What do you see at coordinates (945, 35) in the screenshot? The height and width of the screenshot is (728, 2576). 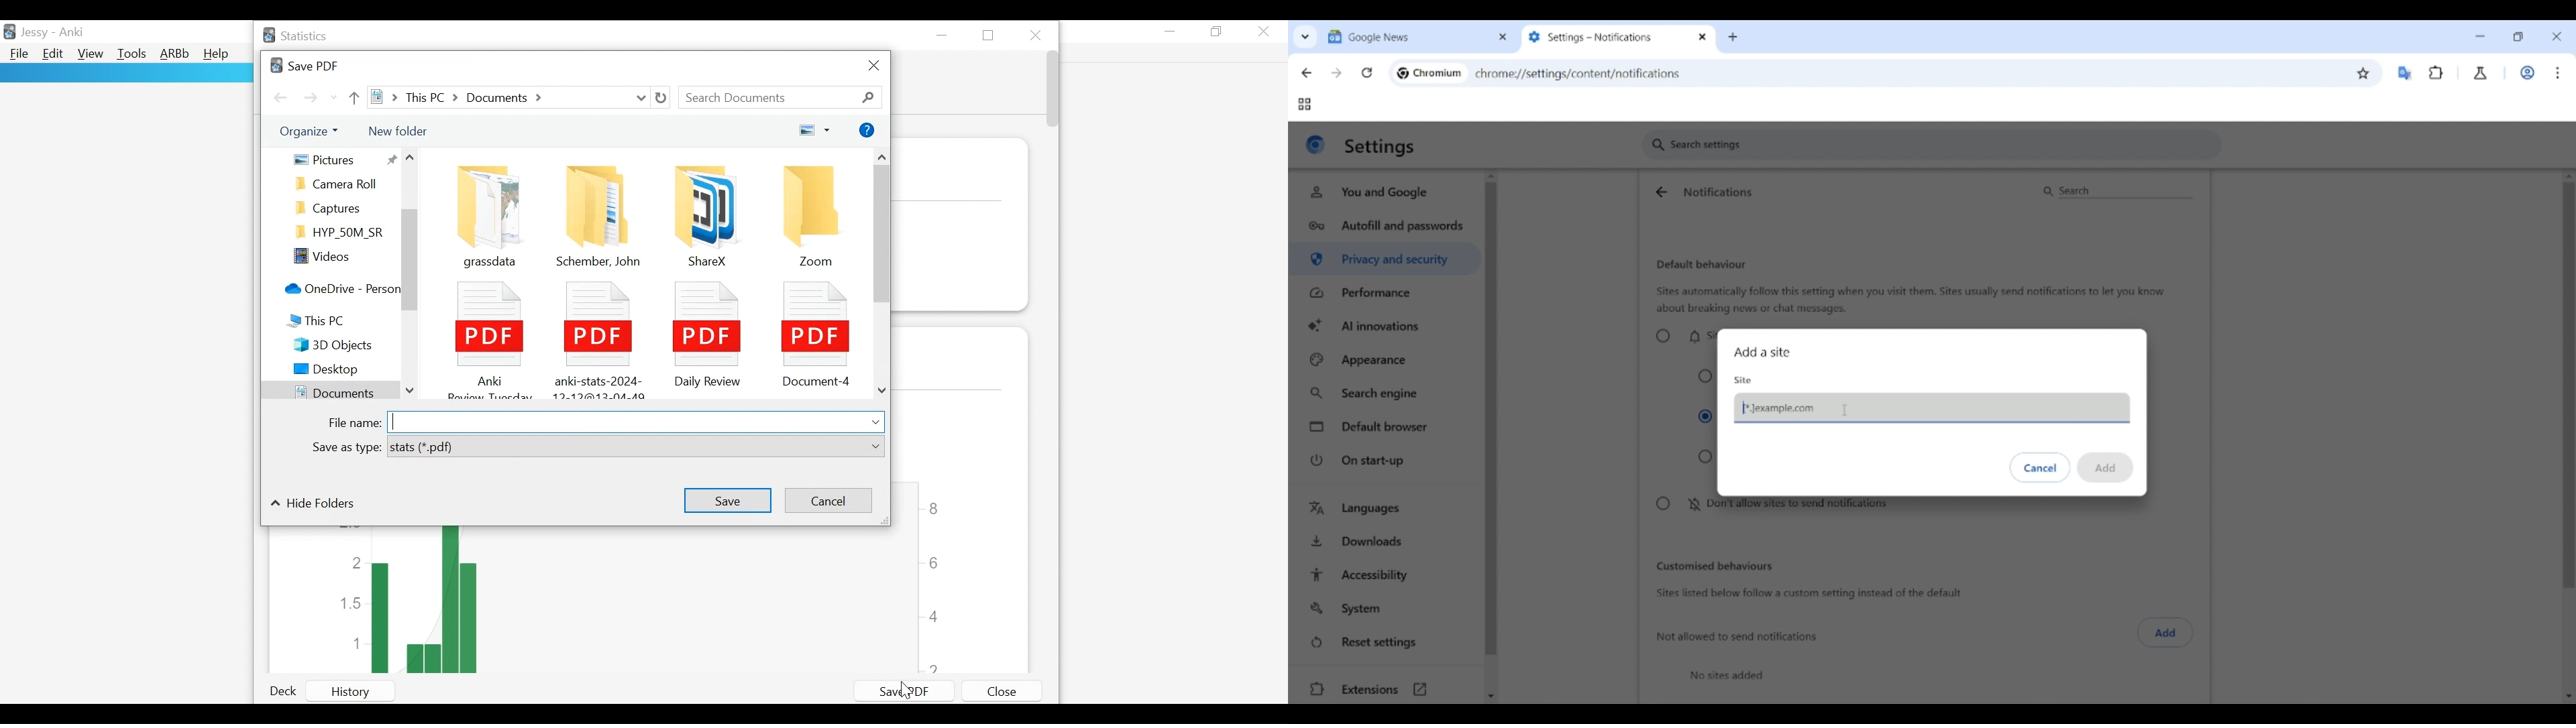 I see `Minimize` at bounding box center [945, 35].